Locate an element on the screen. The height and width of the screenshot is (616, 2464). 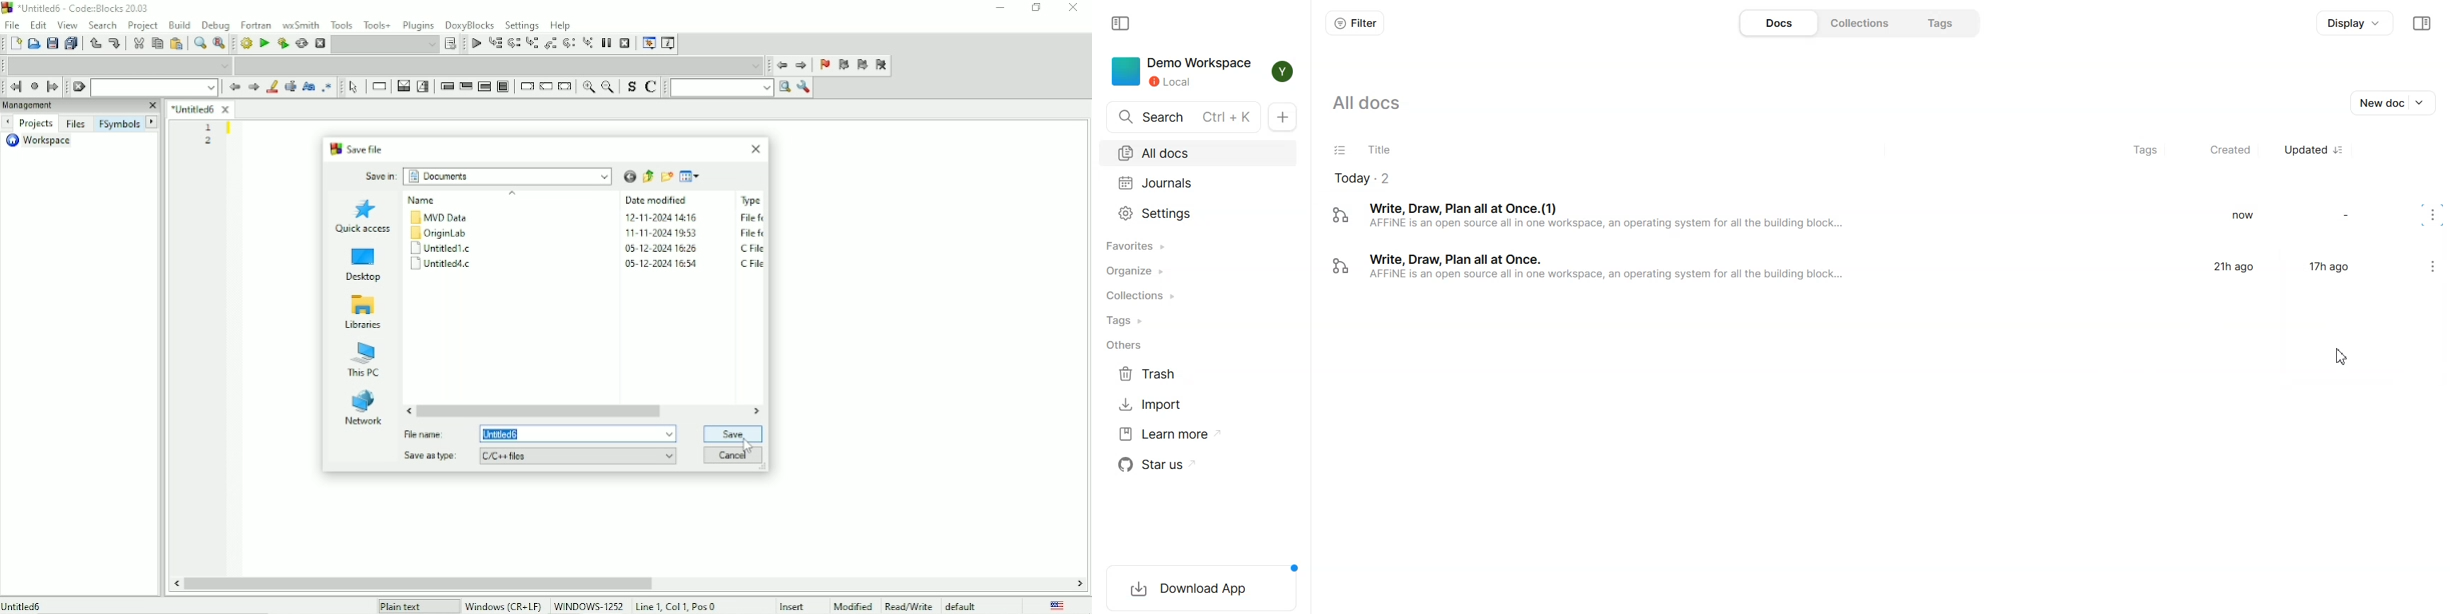
Drop down is located at coordinates (385, 45).